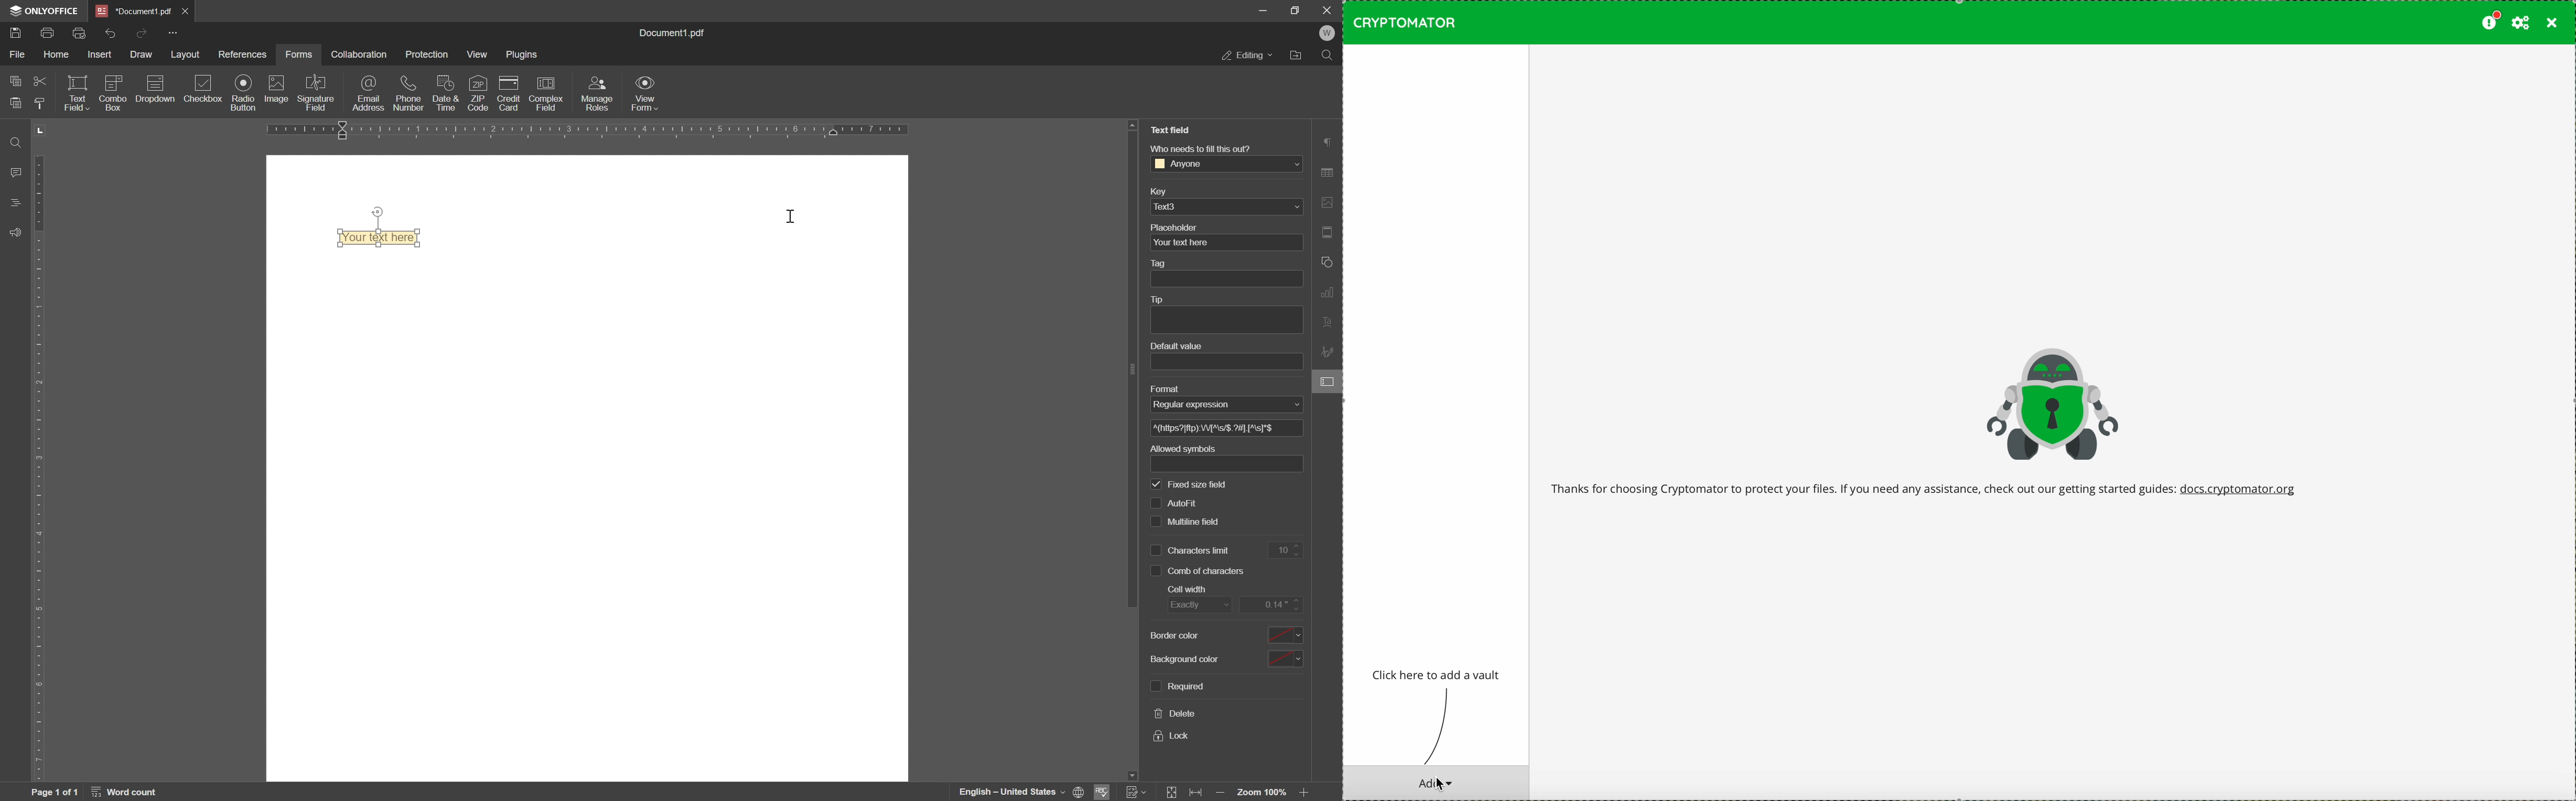  I want to click on select background color, so click(1286, 657).